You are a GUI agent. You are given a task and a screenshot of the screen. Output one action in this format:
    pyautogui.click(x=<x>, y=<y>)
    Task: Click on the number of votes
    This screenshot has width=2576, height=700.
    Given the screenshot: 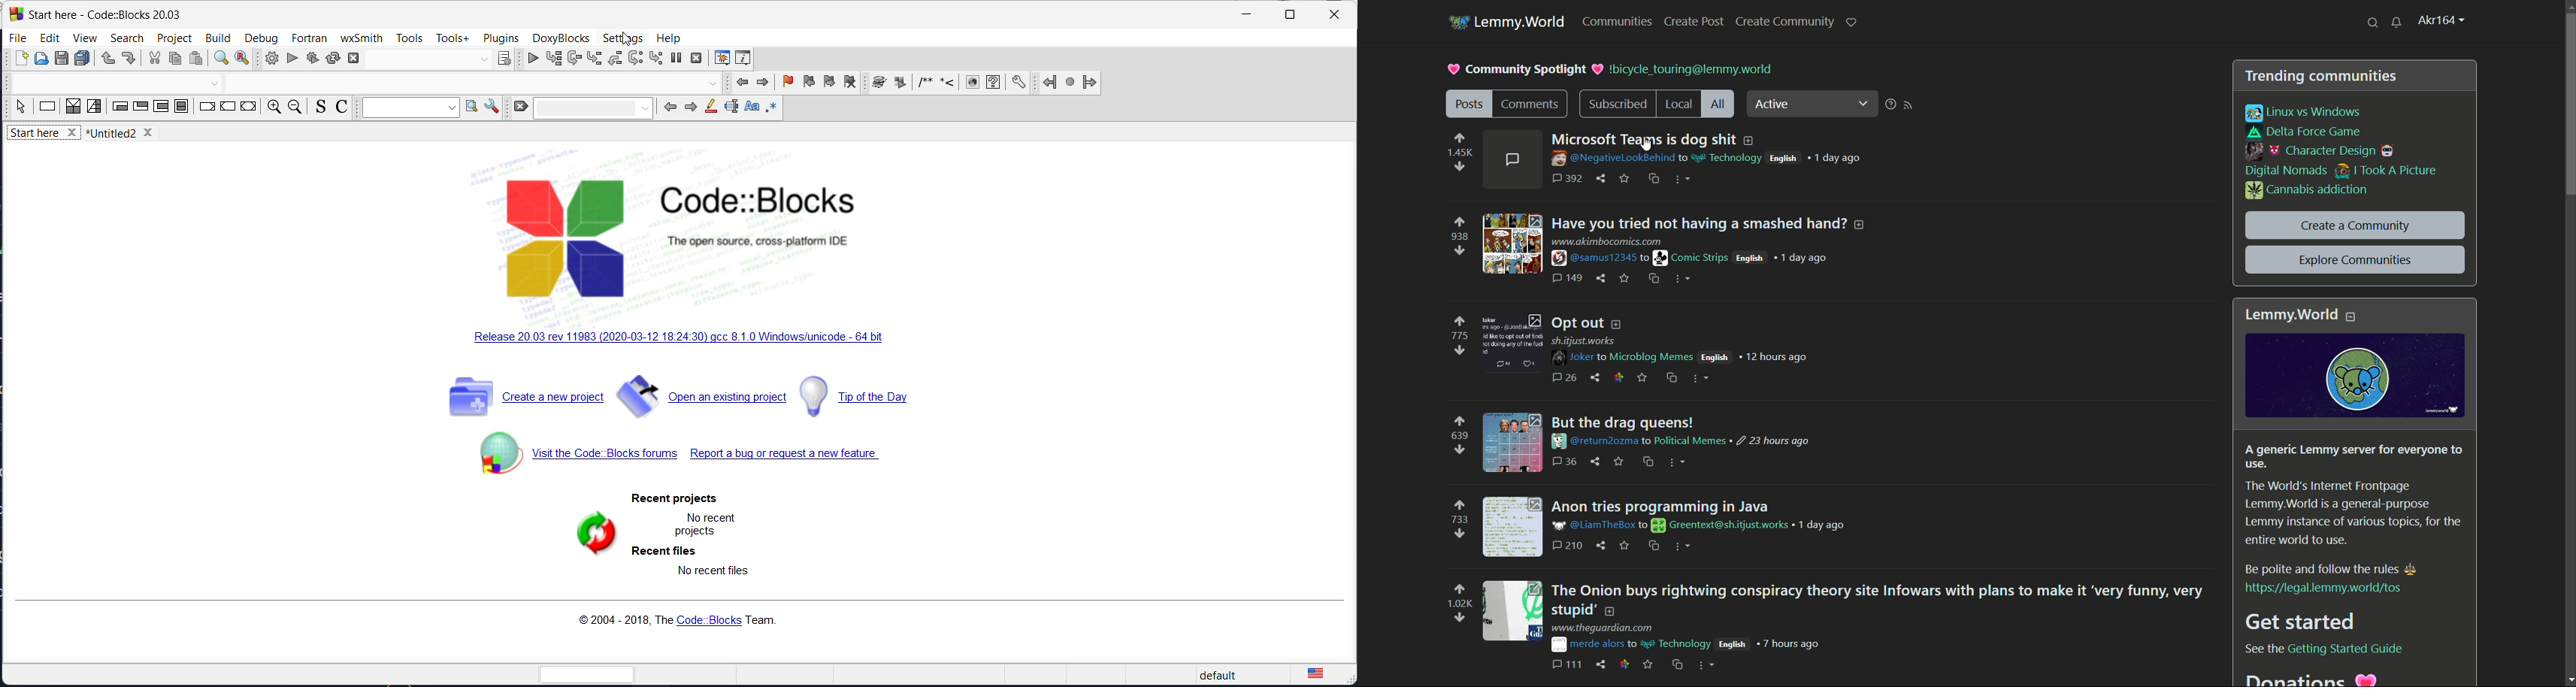 What is the action you would take?
    pyautogui.click(x=1460, y=604)
    